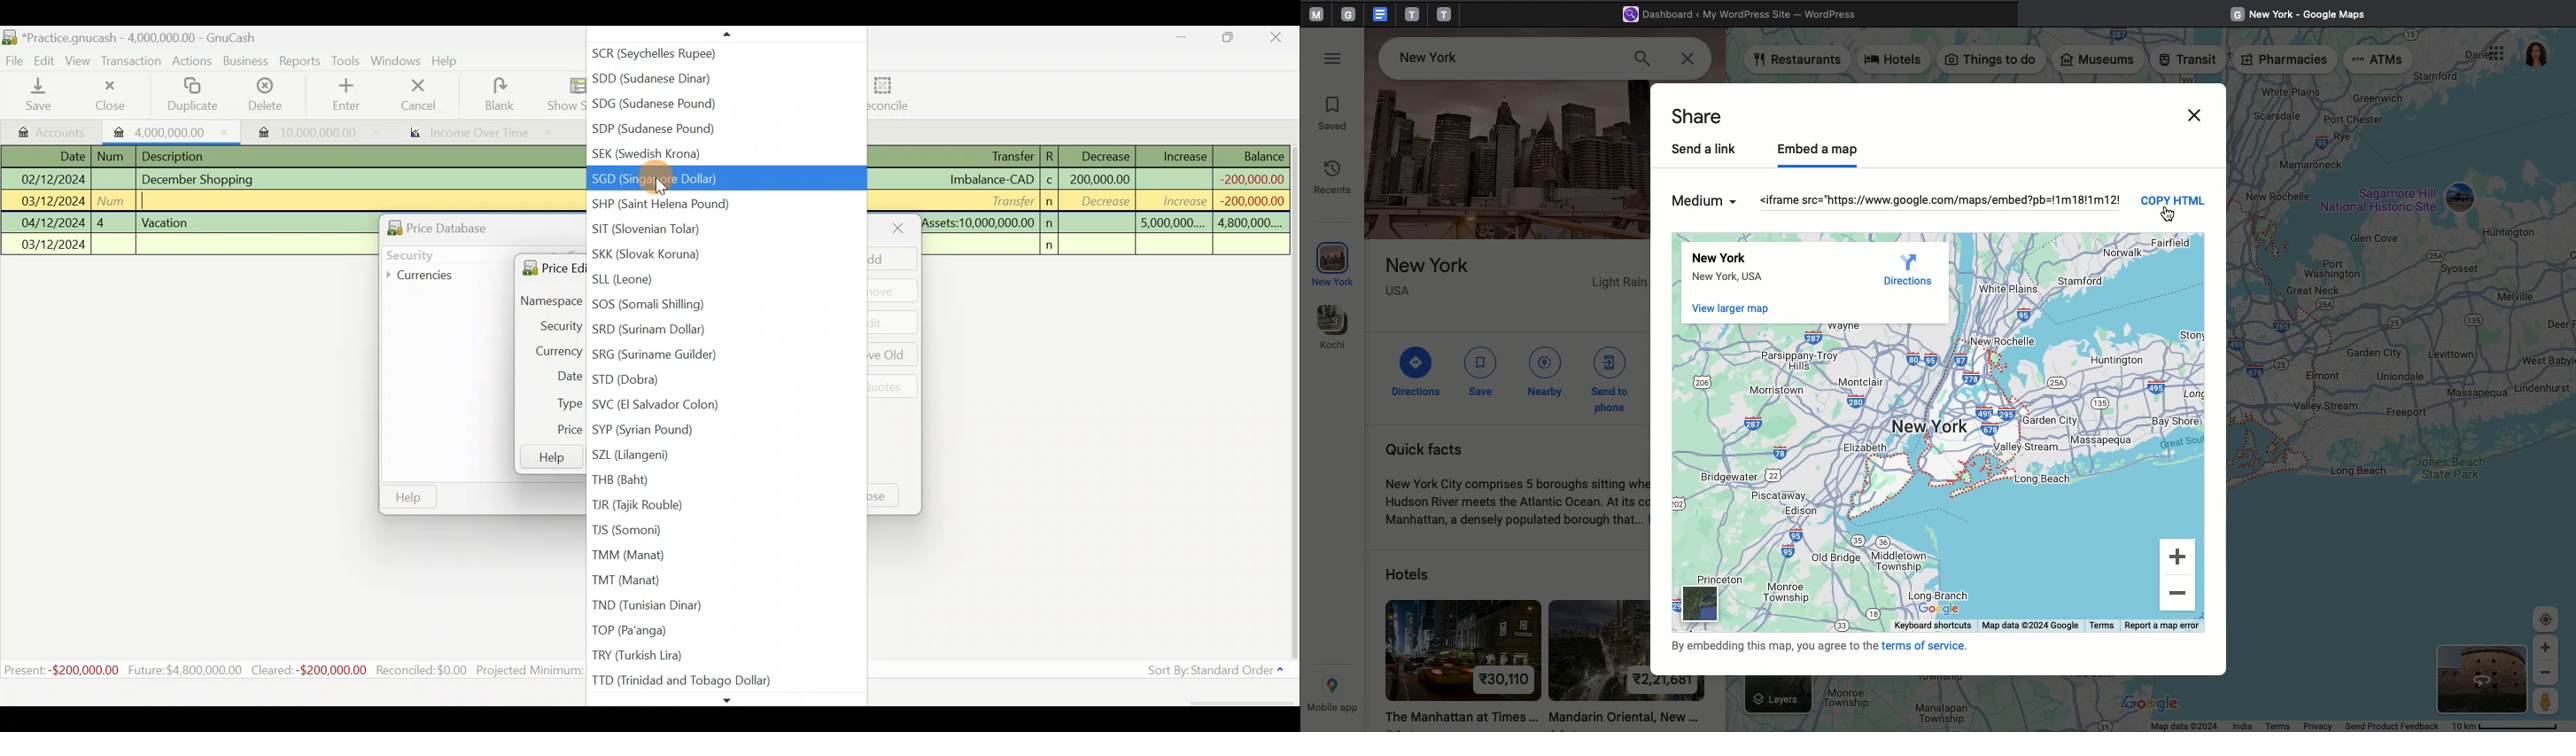 Image resolution: width=2576 pixels, height=756 pixels. Describe the element at coordinates (999, 157) in the screenshot. I see `Transfer` at that location.